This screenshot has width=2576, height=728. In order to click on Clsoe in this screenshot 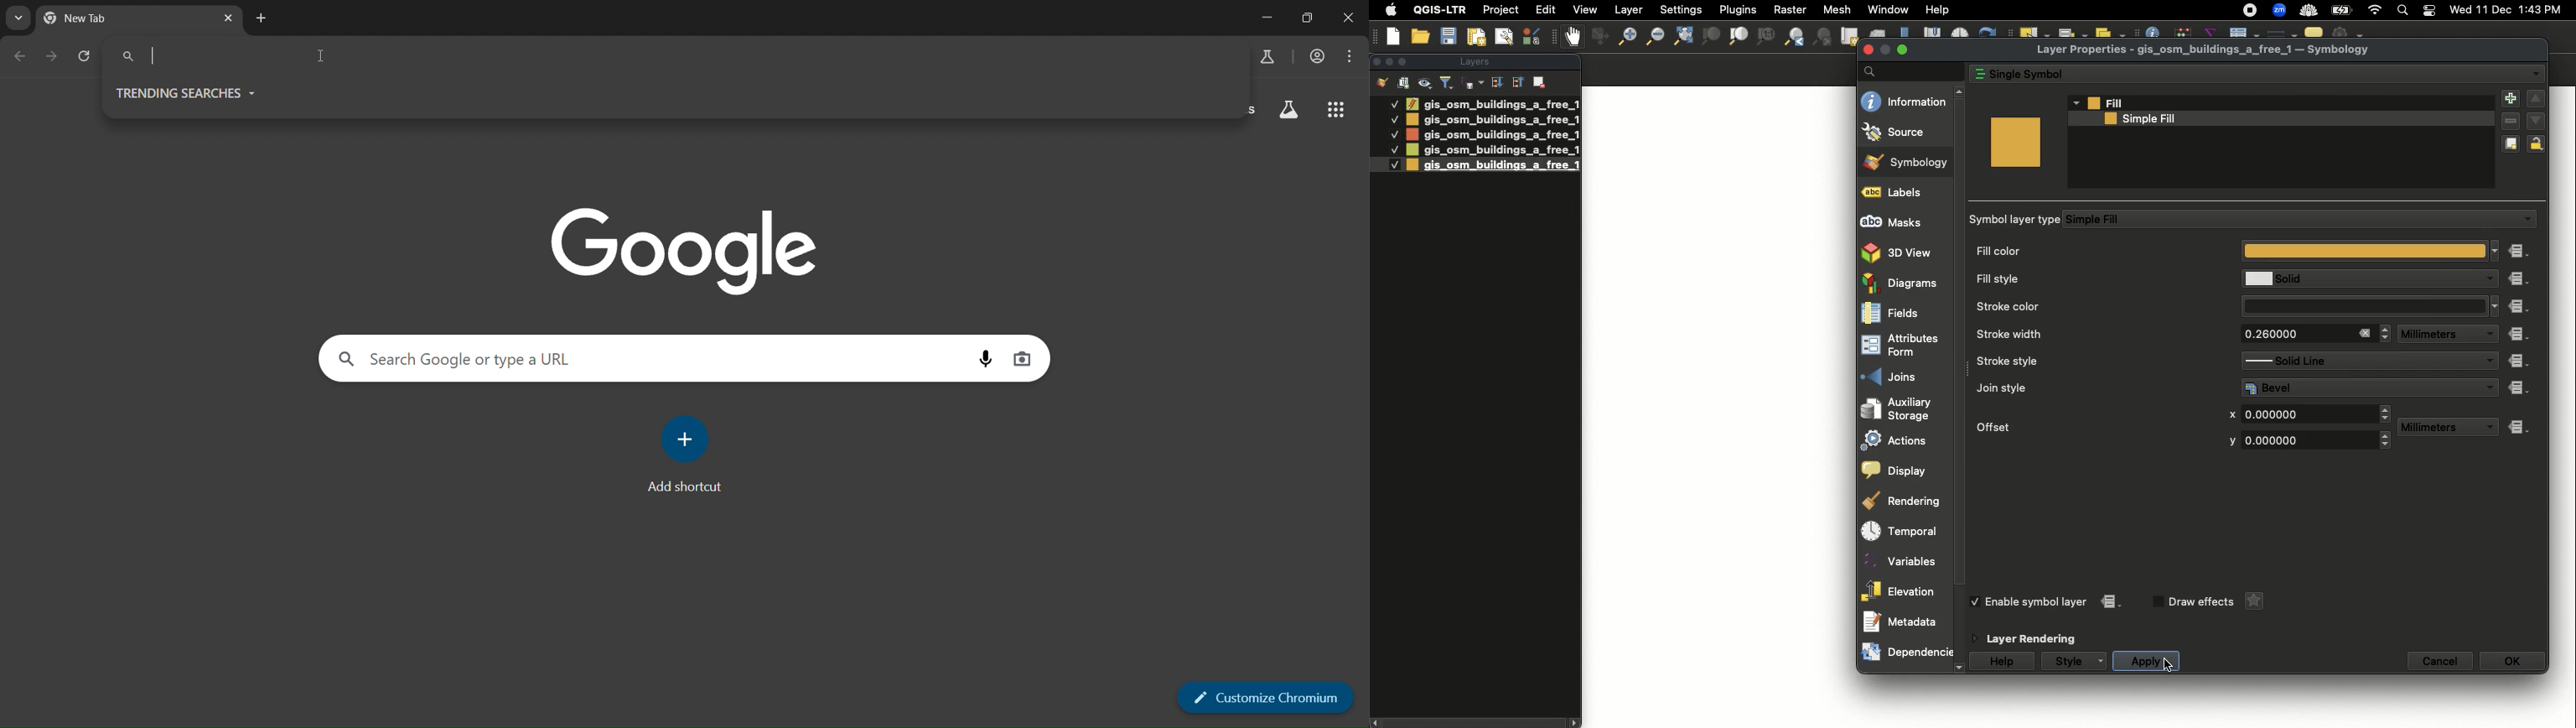, I will do `click(1376, 61)`.